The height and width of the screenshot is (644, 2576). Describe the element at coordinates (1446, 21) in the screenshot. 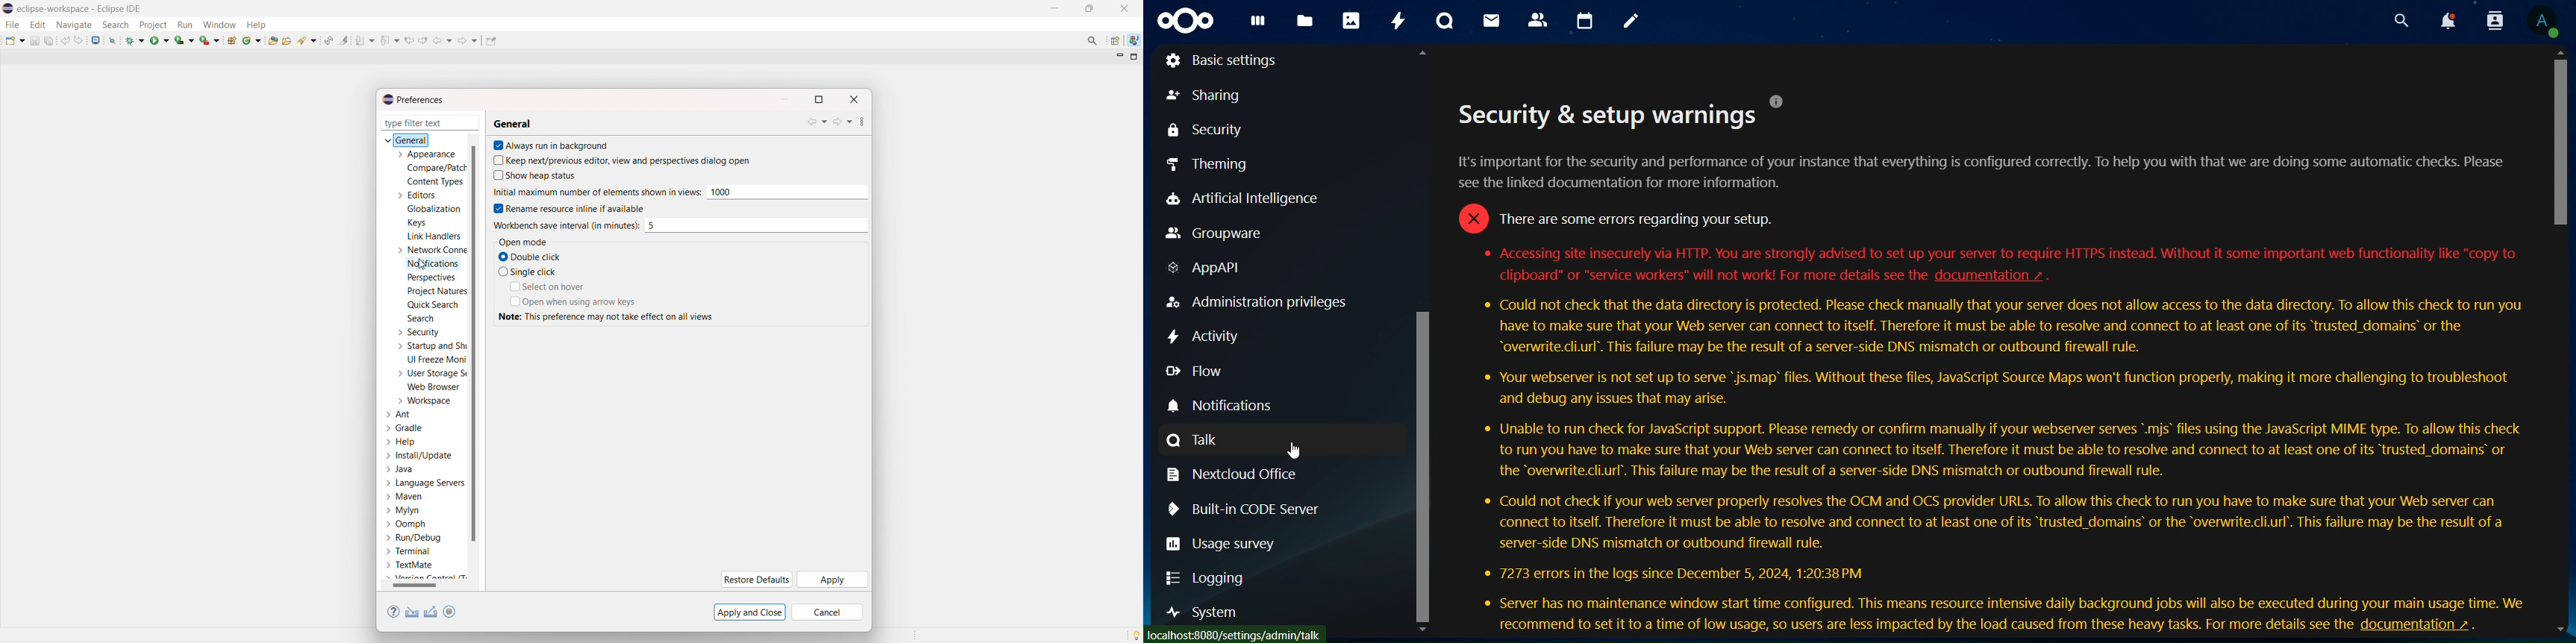

I see `talk` at that location.